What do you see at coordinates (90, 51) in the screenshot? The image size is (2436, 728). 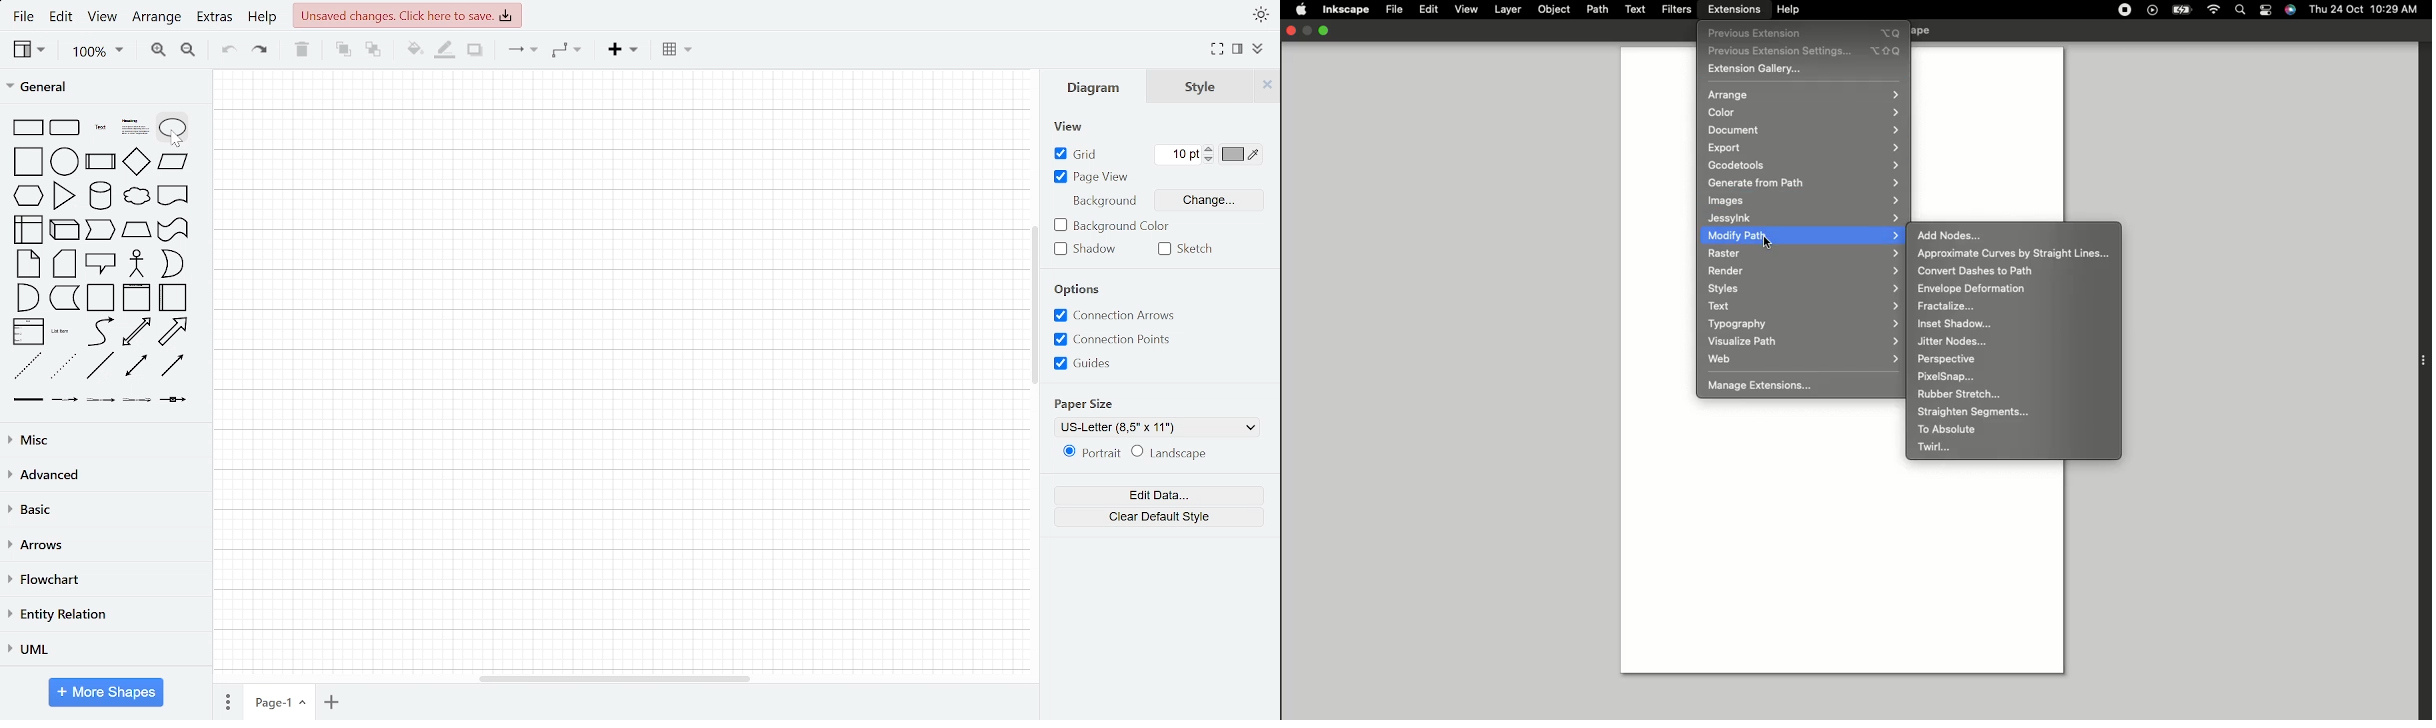 I see `zoom` at bounding box center [90, 51].